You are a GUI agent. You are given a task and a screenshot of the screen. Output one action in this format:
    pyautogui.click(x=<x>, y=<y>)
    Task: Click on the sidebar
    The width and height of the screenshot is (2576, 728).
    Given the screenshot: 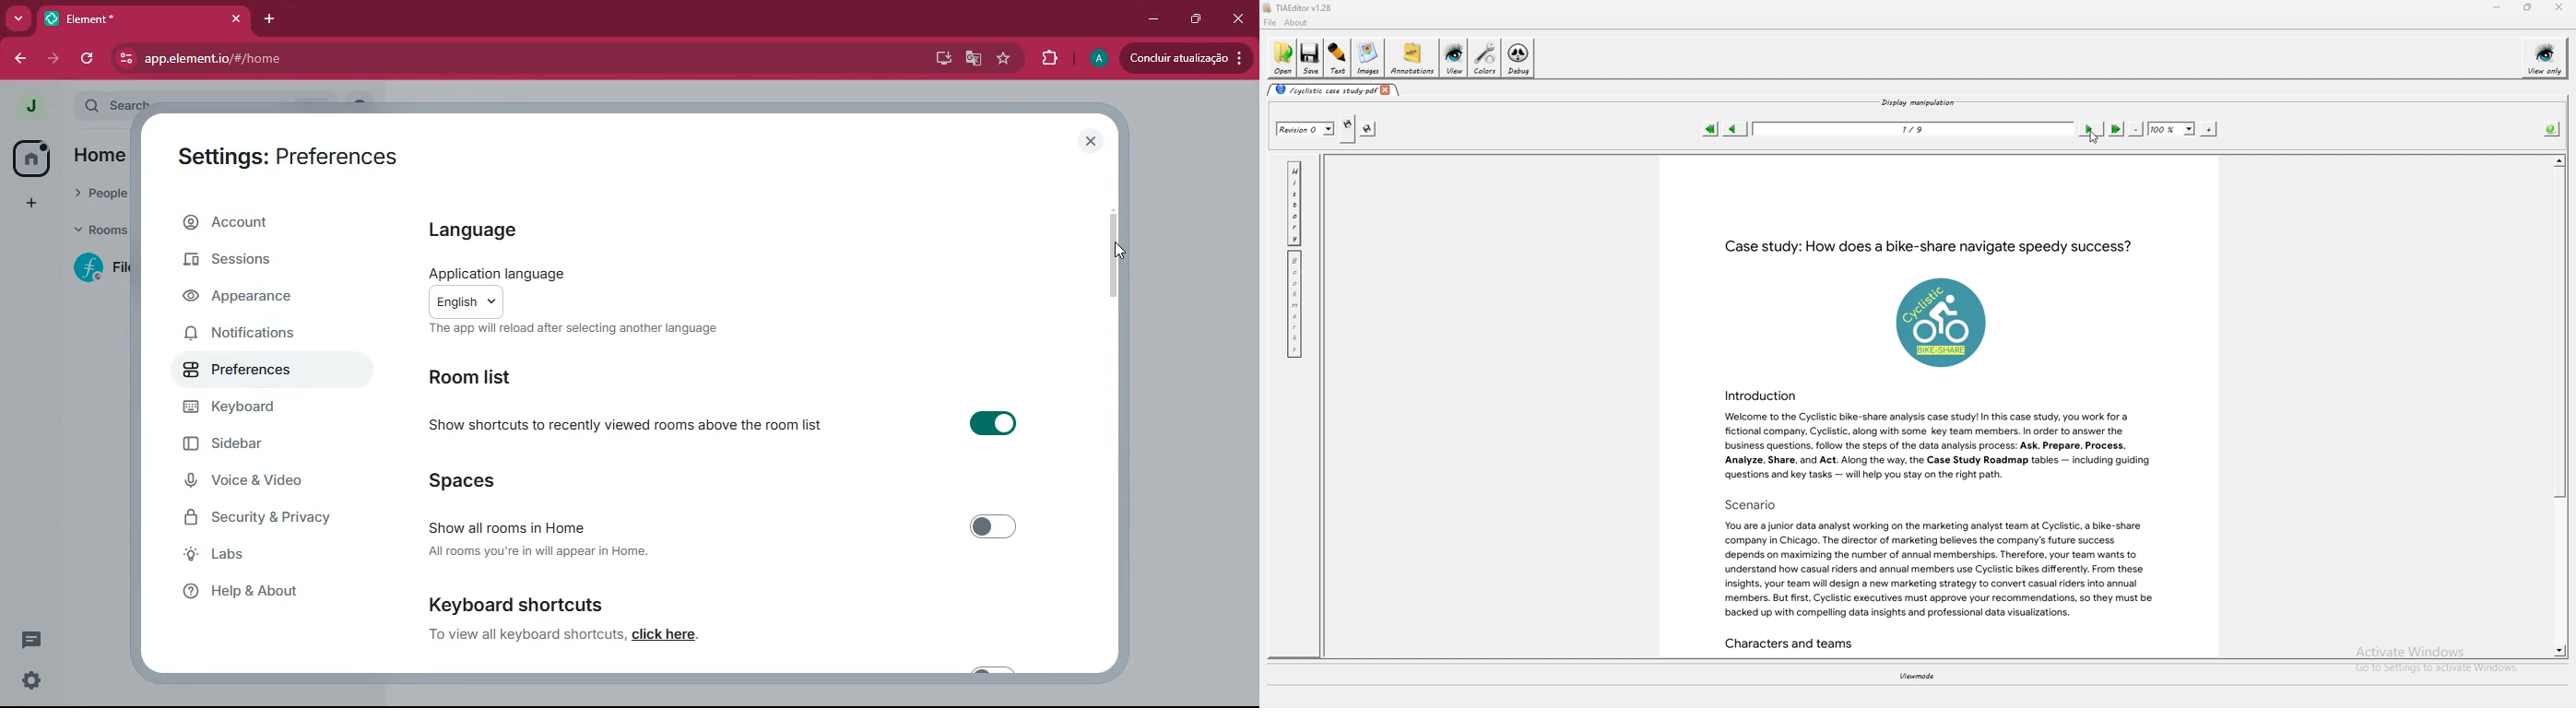 What is the action you would take?
    pyautogui.click(x=265, y=446)
    